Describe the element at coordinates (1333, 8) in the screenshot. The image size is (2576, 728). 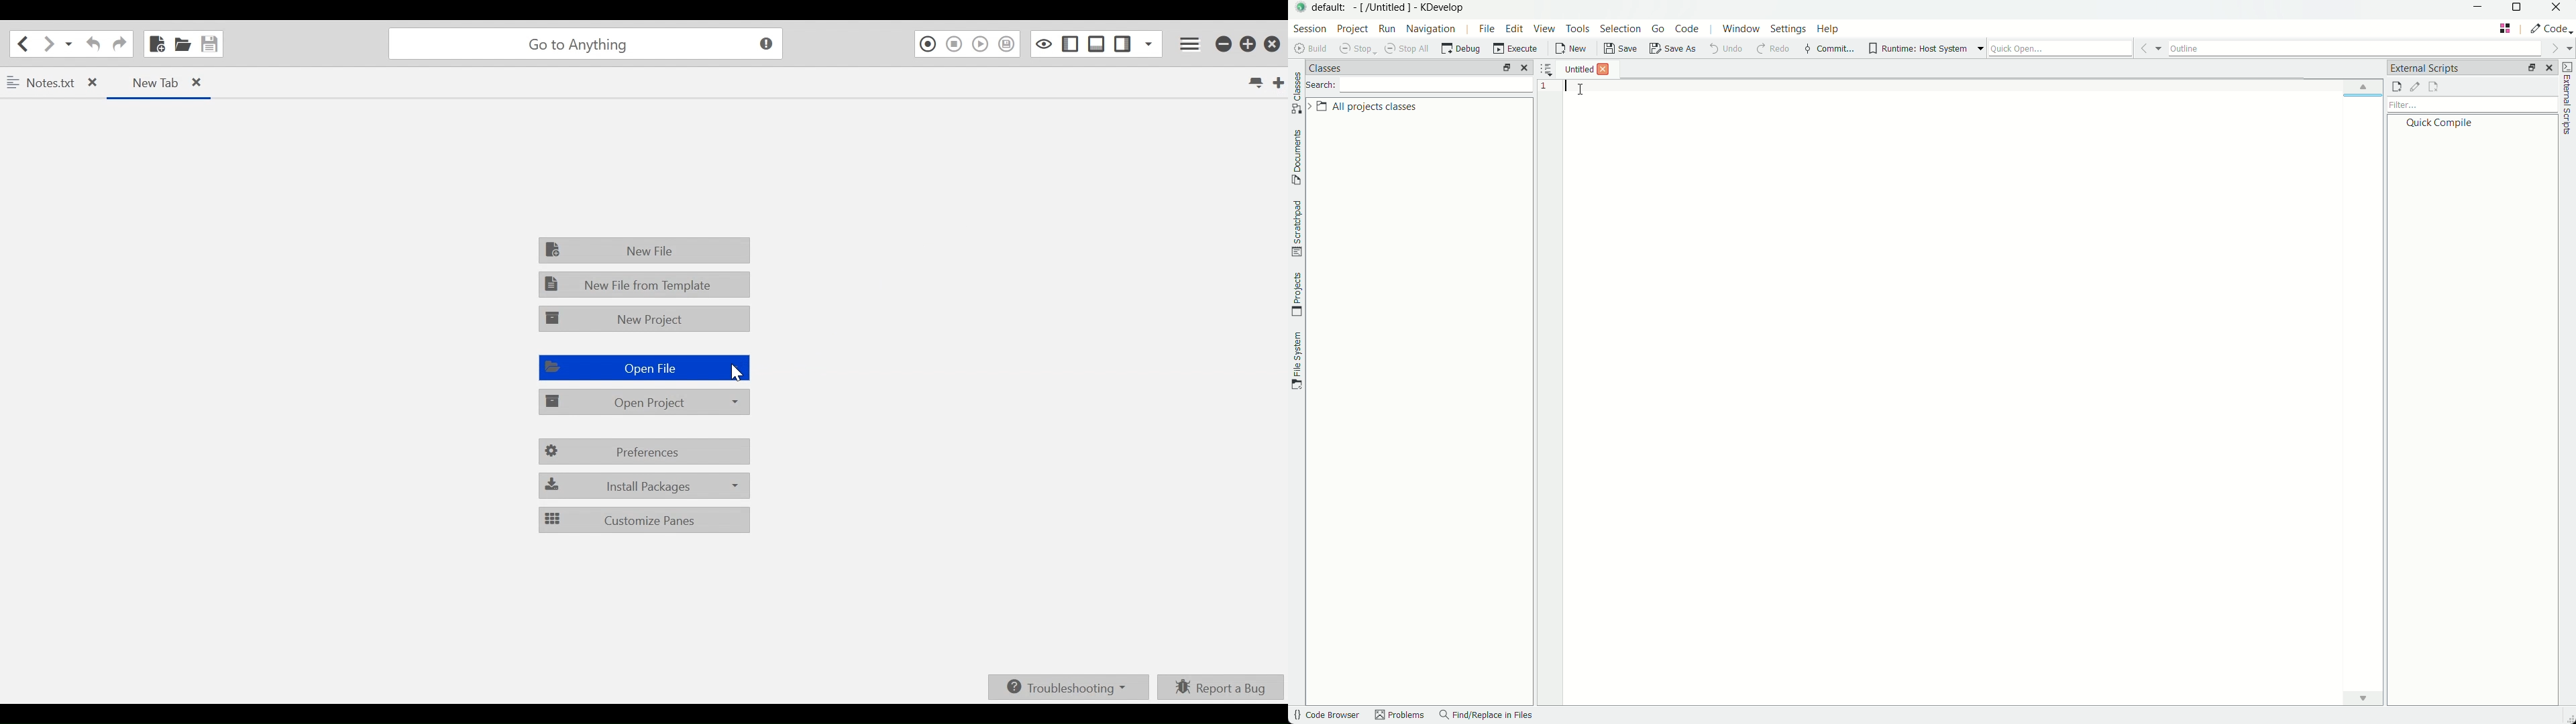
I see `default` at that location.